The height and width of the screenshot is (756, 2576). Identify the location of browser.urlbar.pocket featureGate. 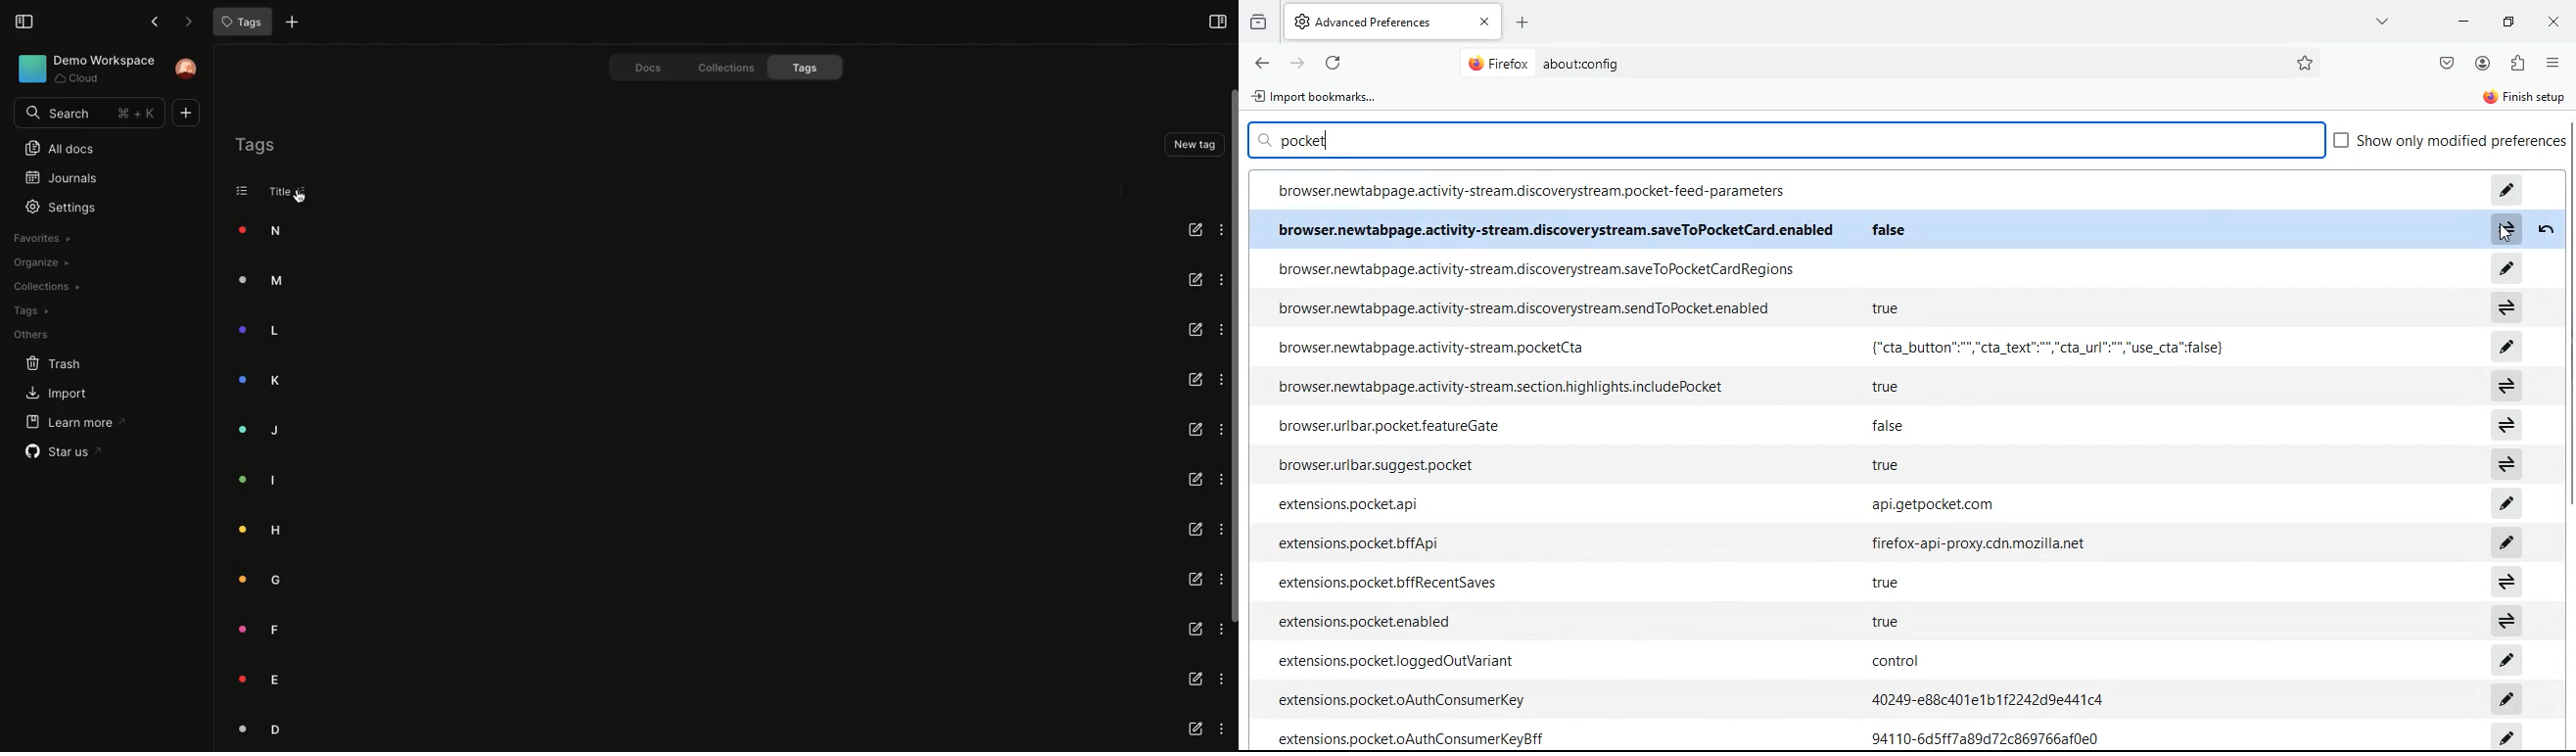
(1387, 424).